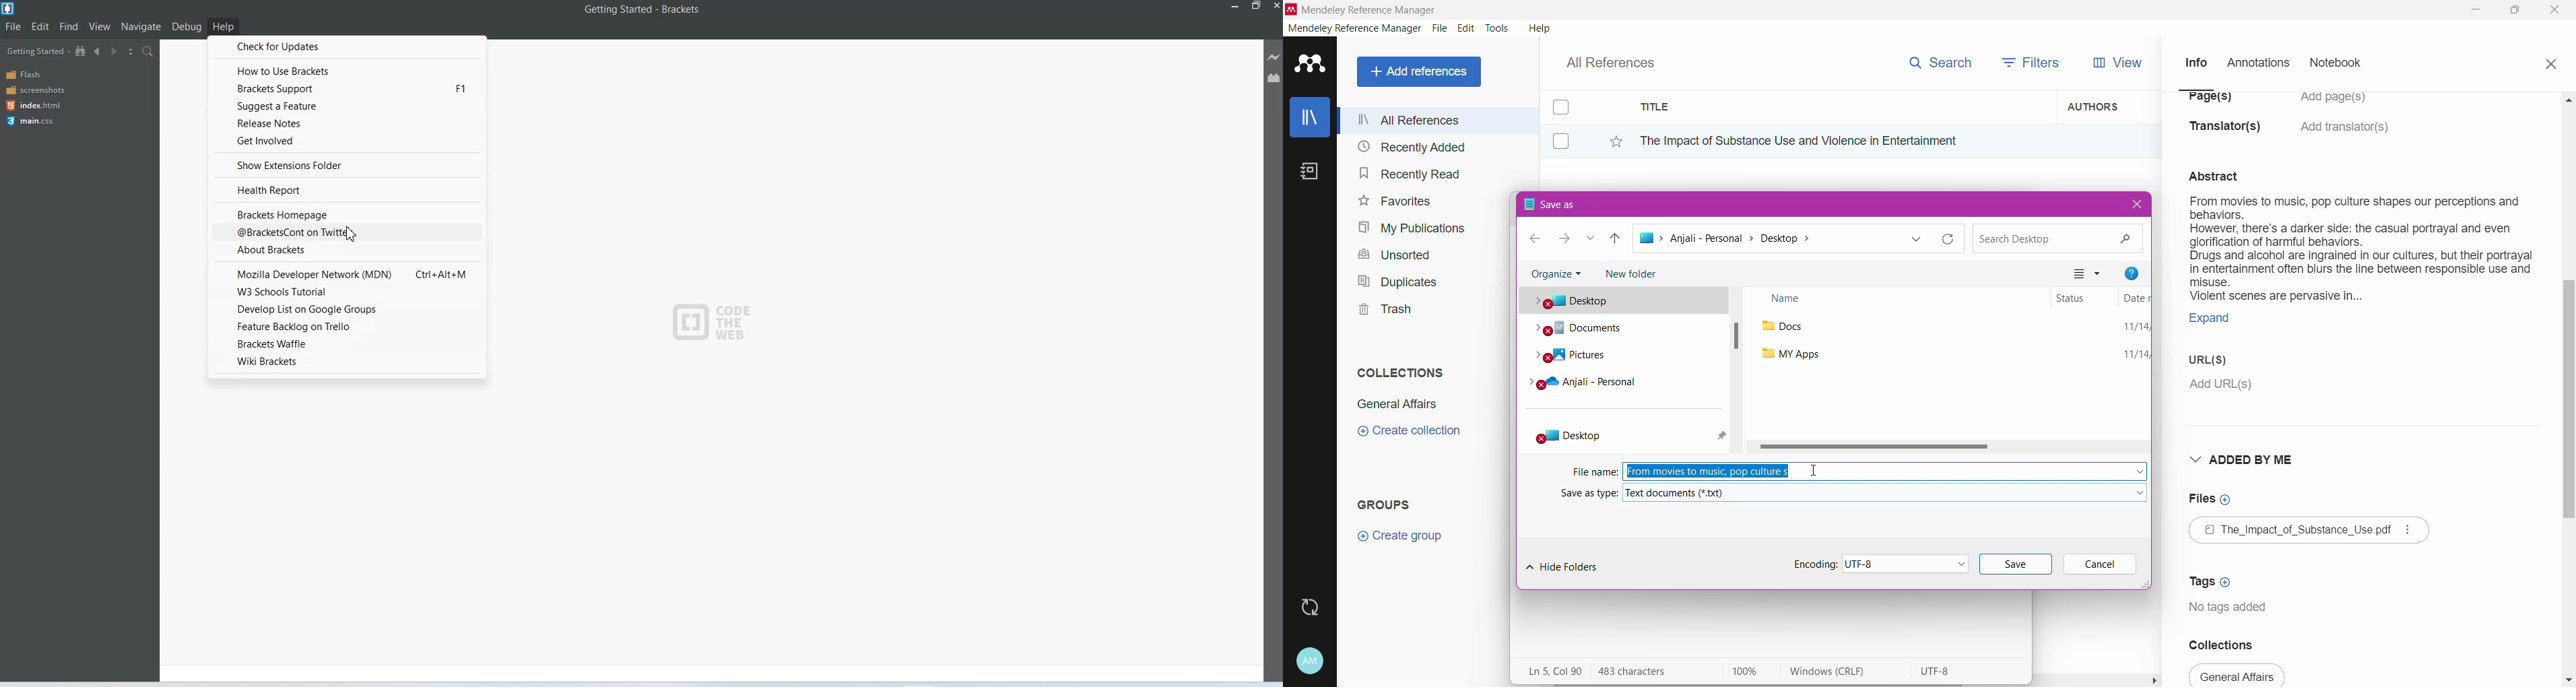  What do you see at coordinates (347, 123) in the screenshot?
I see `Release notes` at bounding box center [347, 123].